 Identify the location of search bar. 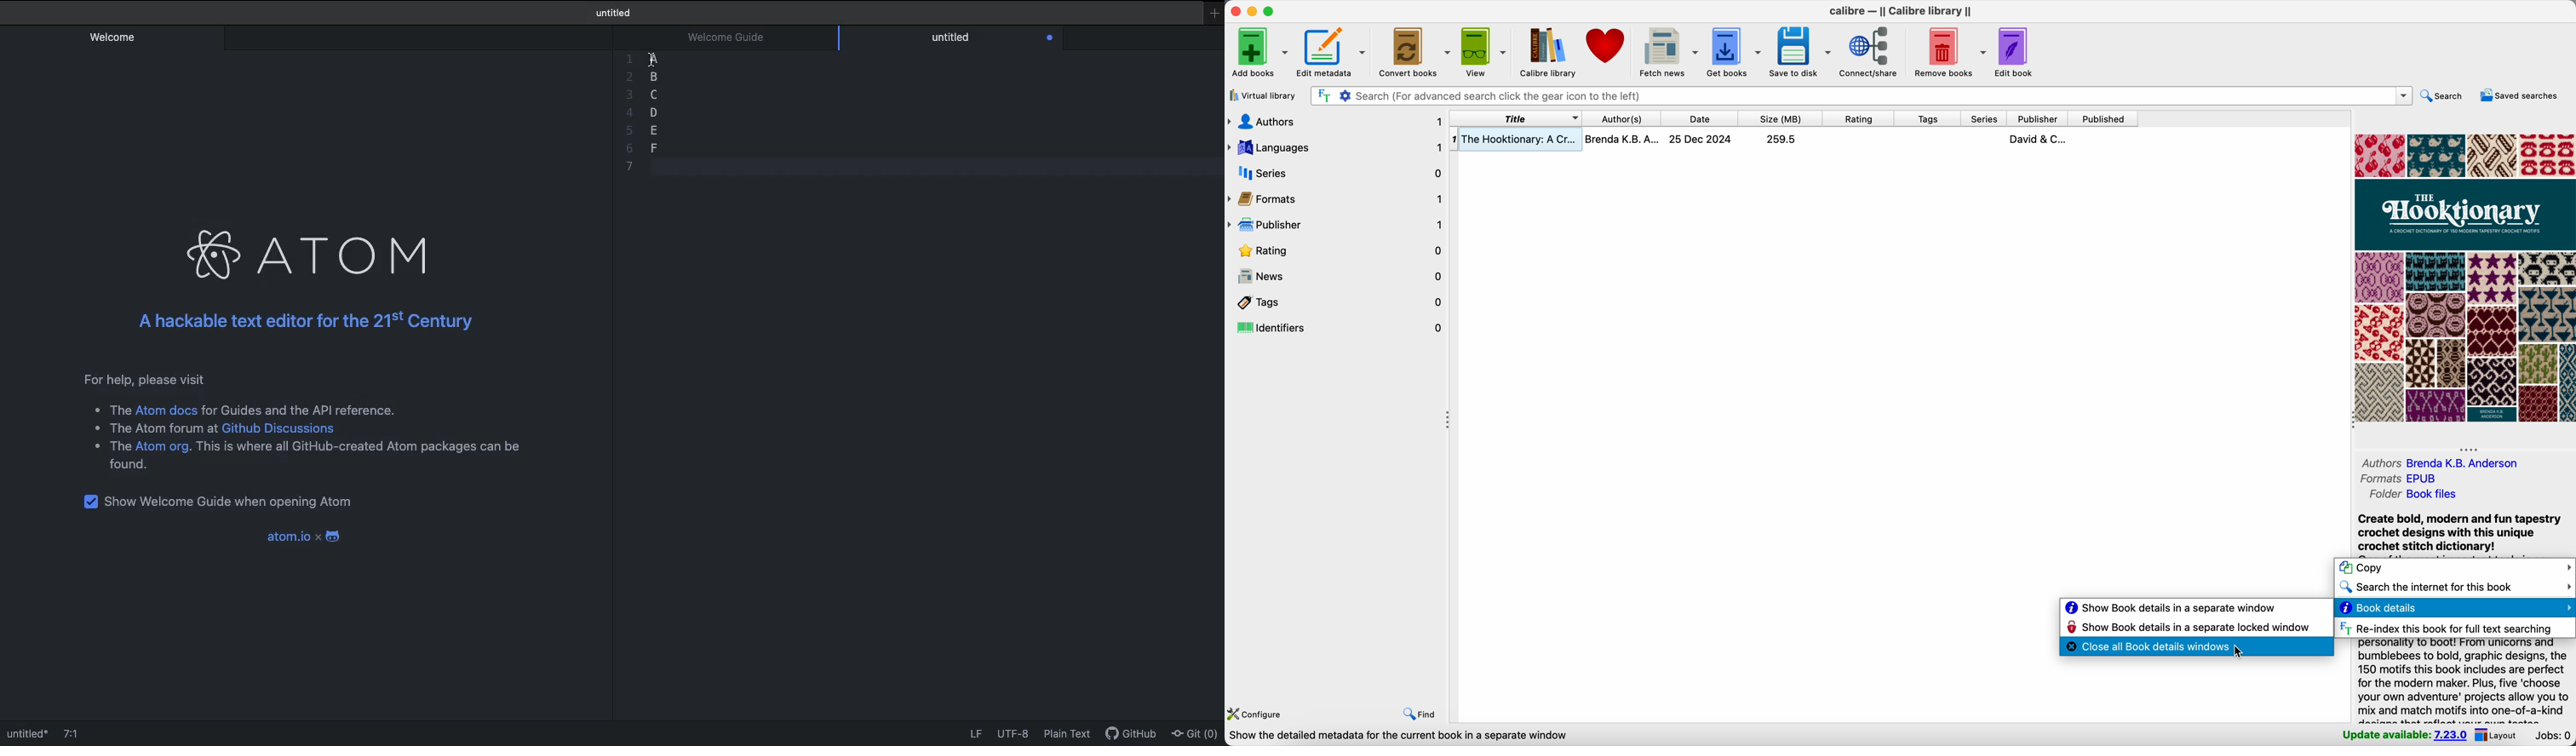
(1860, 96).